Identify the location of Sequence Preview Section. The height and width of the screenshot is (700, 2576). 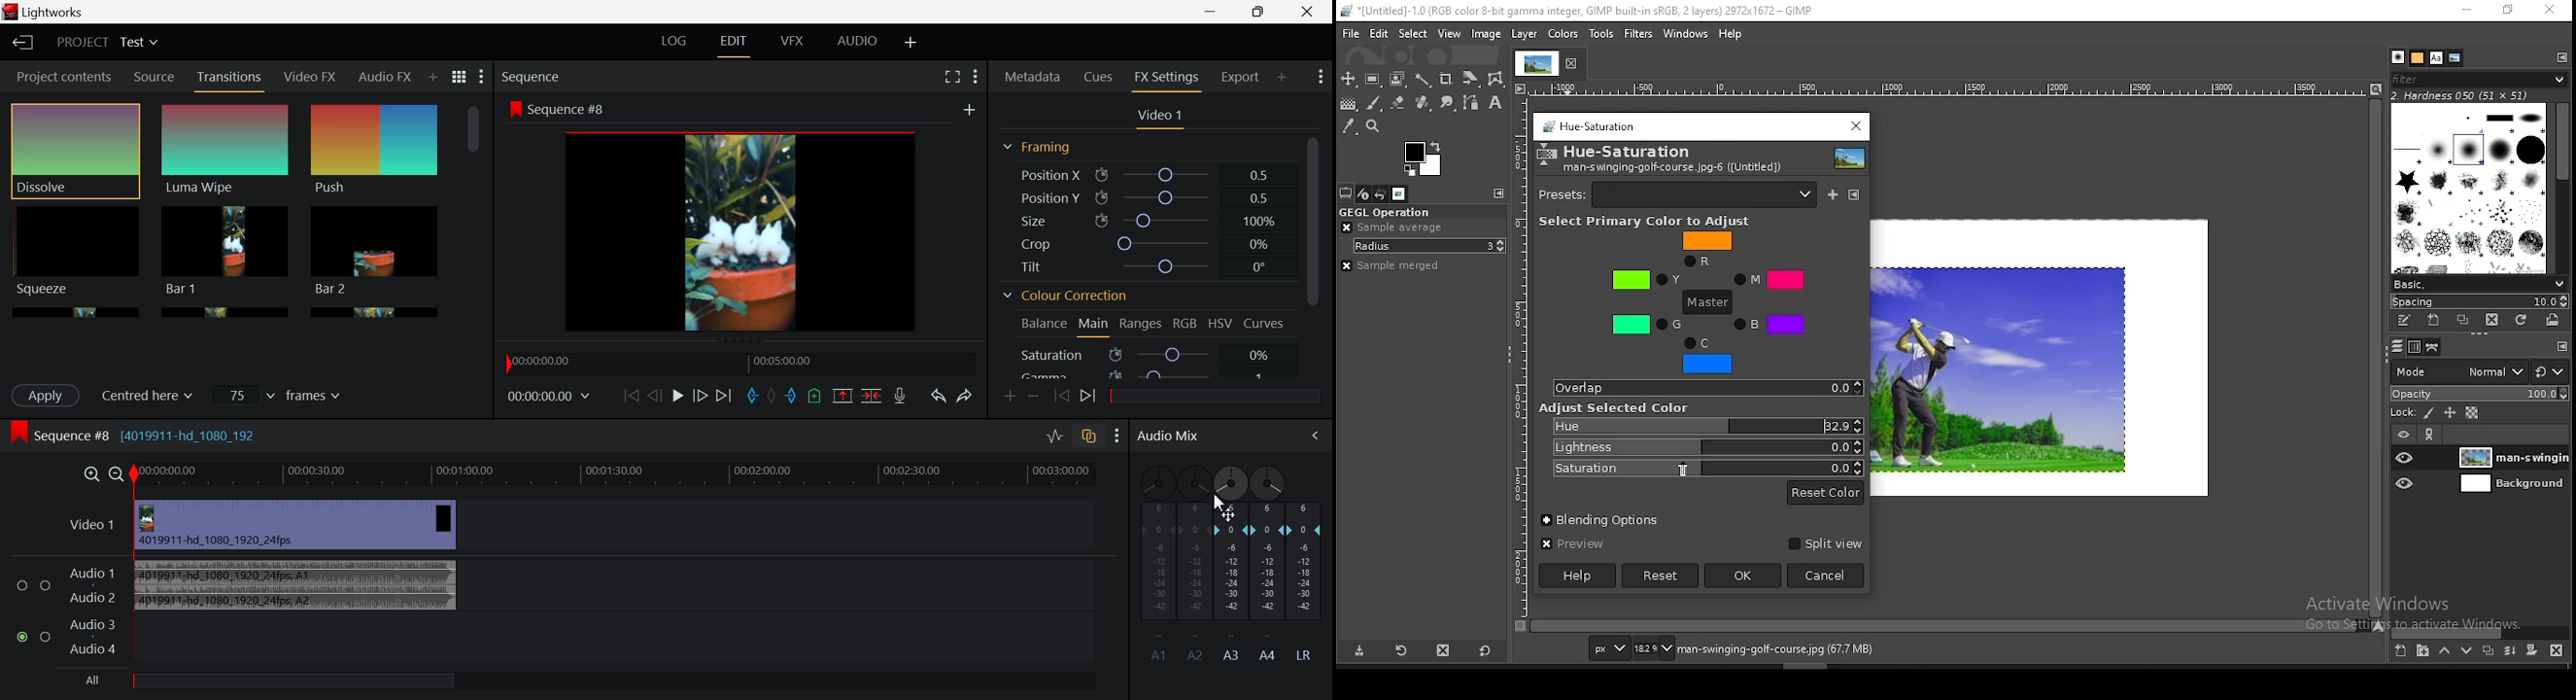
(534, 76).